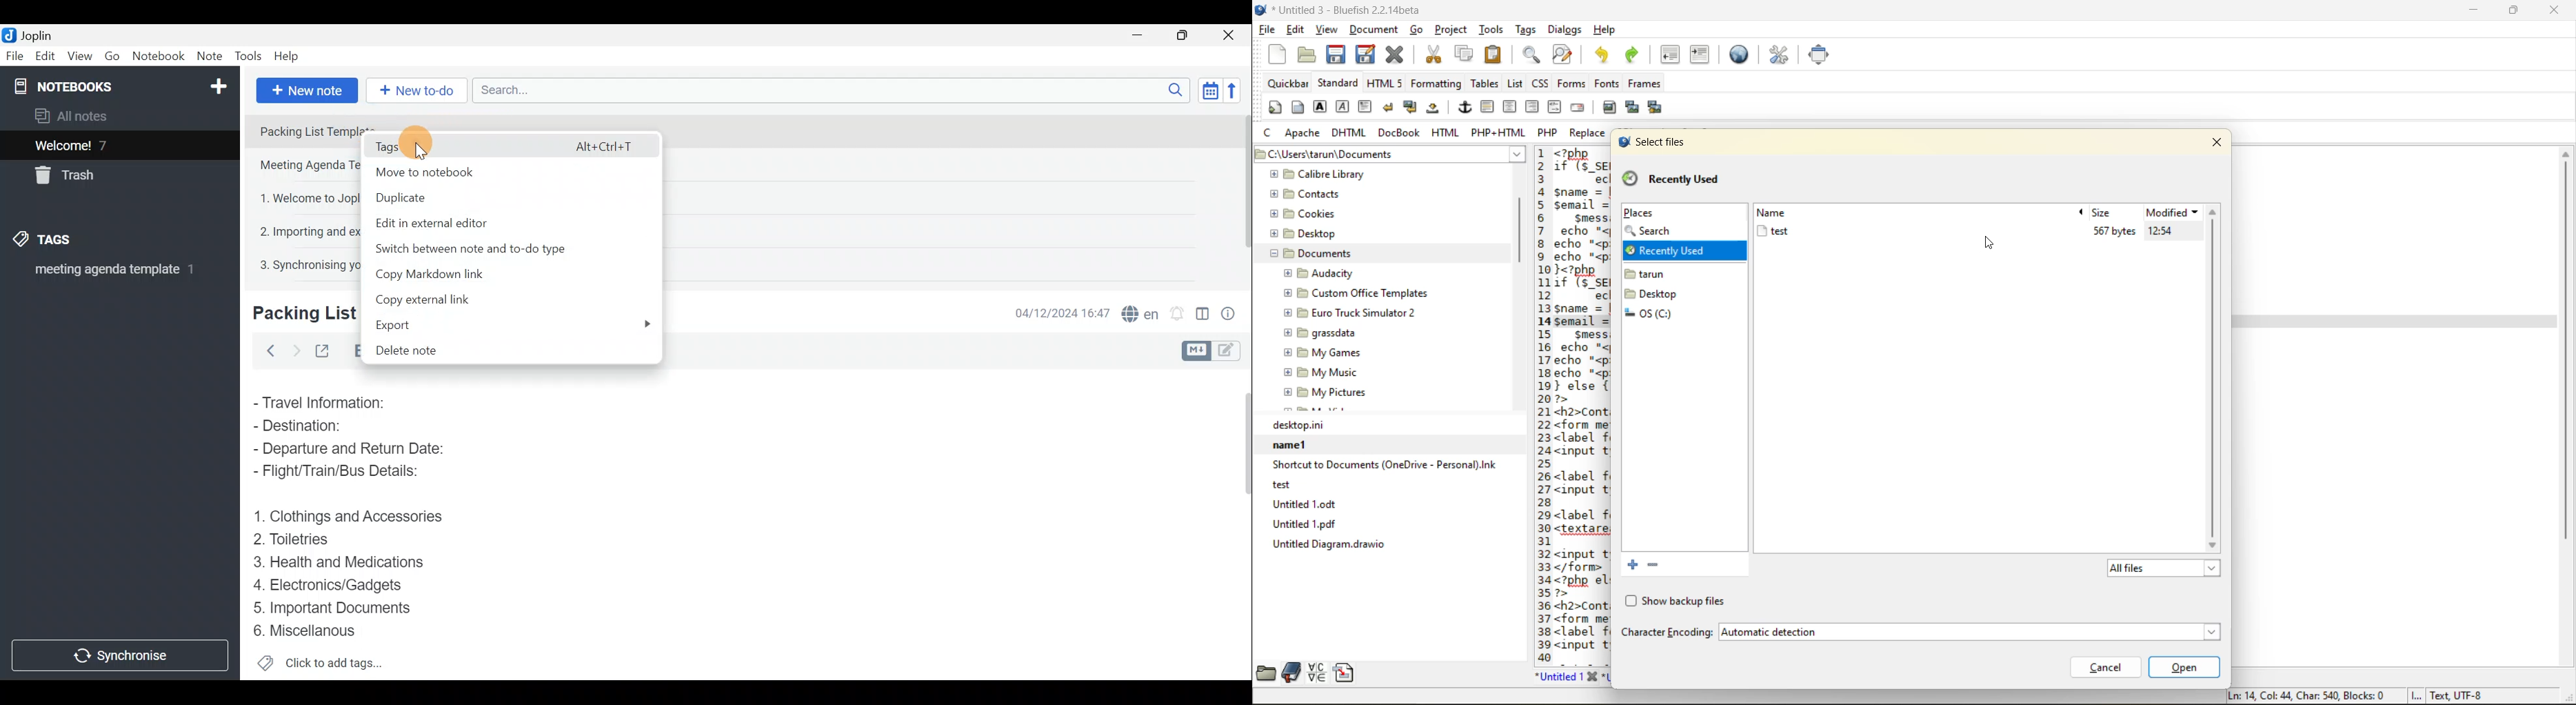  I want to click on Note properties, so click(1233, 311).